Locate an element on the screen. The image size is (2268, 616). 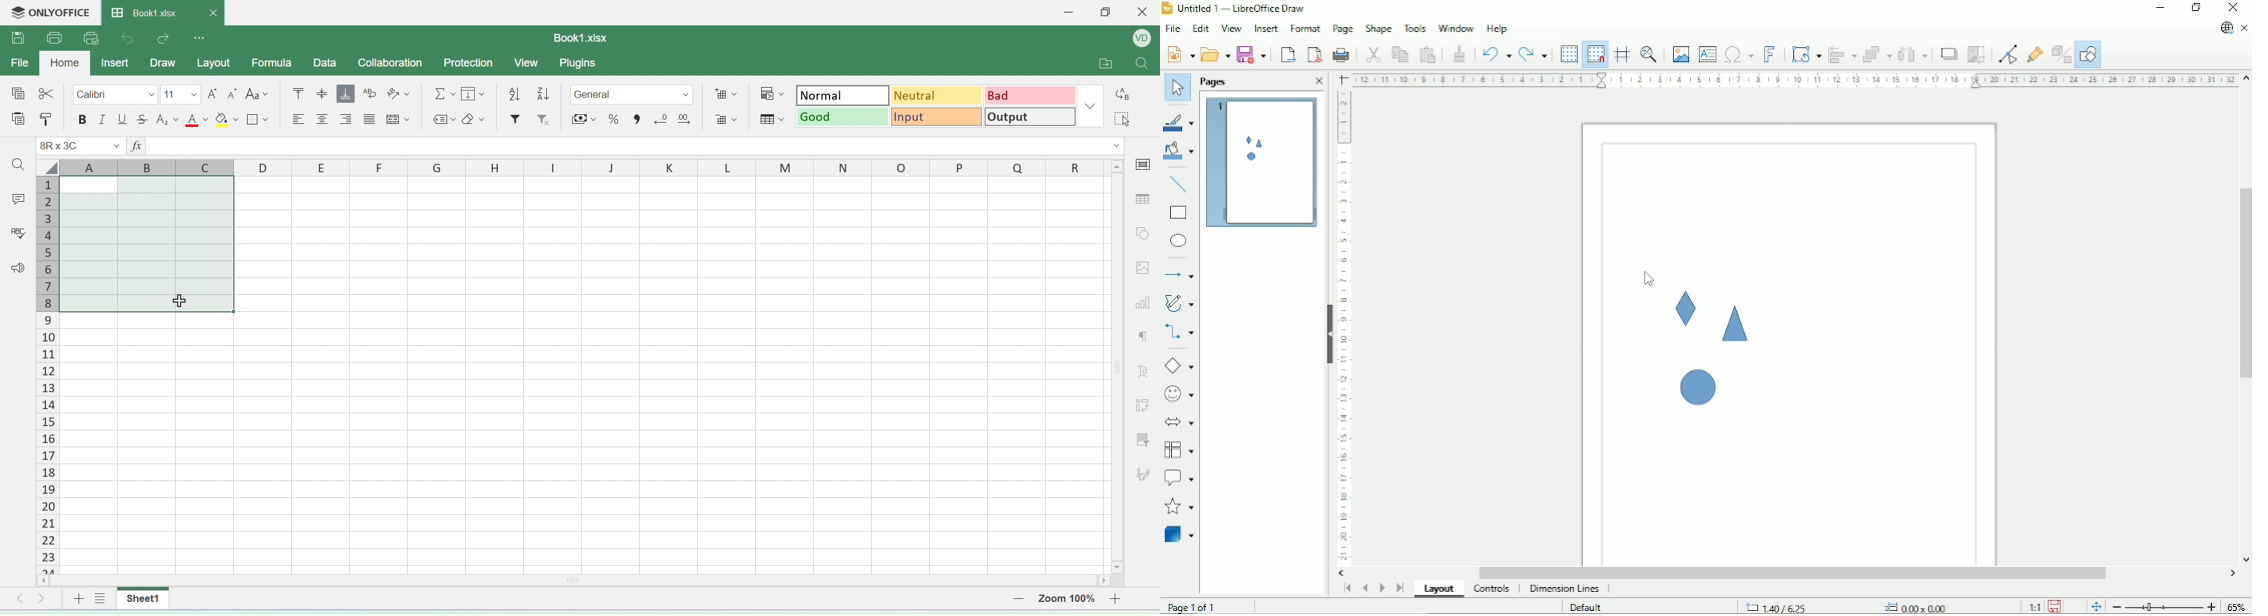
Vertical scale is located at coordinates (1344, 328).